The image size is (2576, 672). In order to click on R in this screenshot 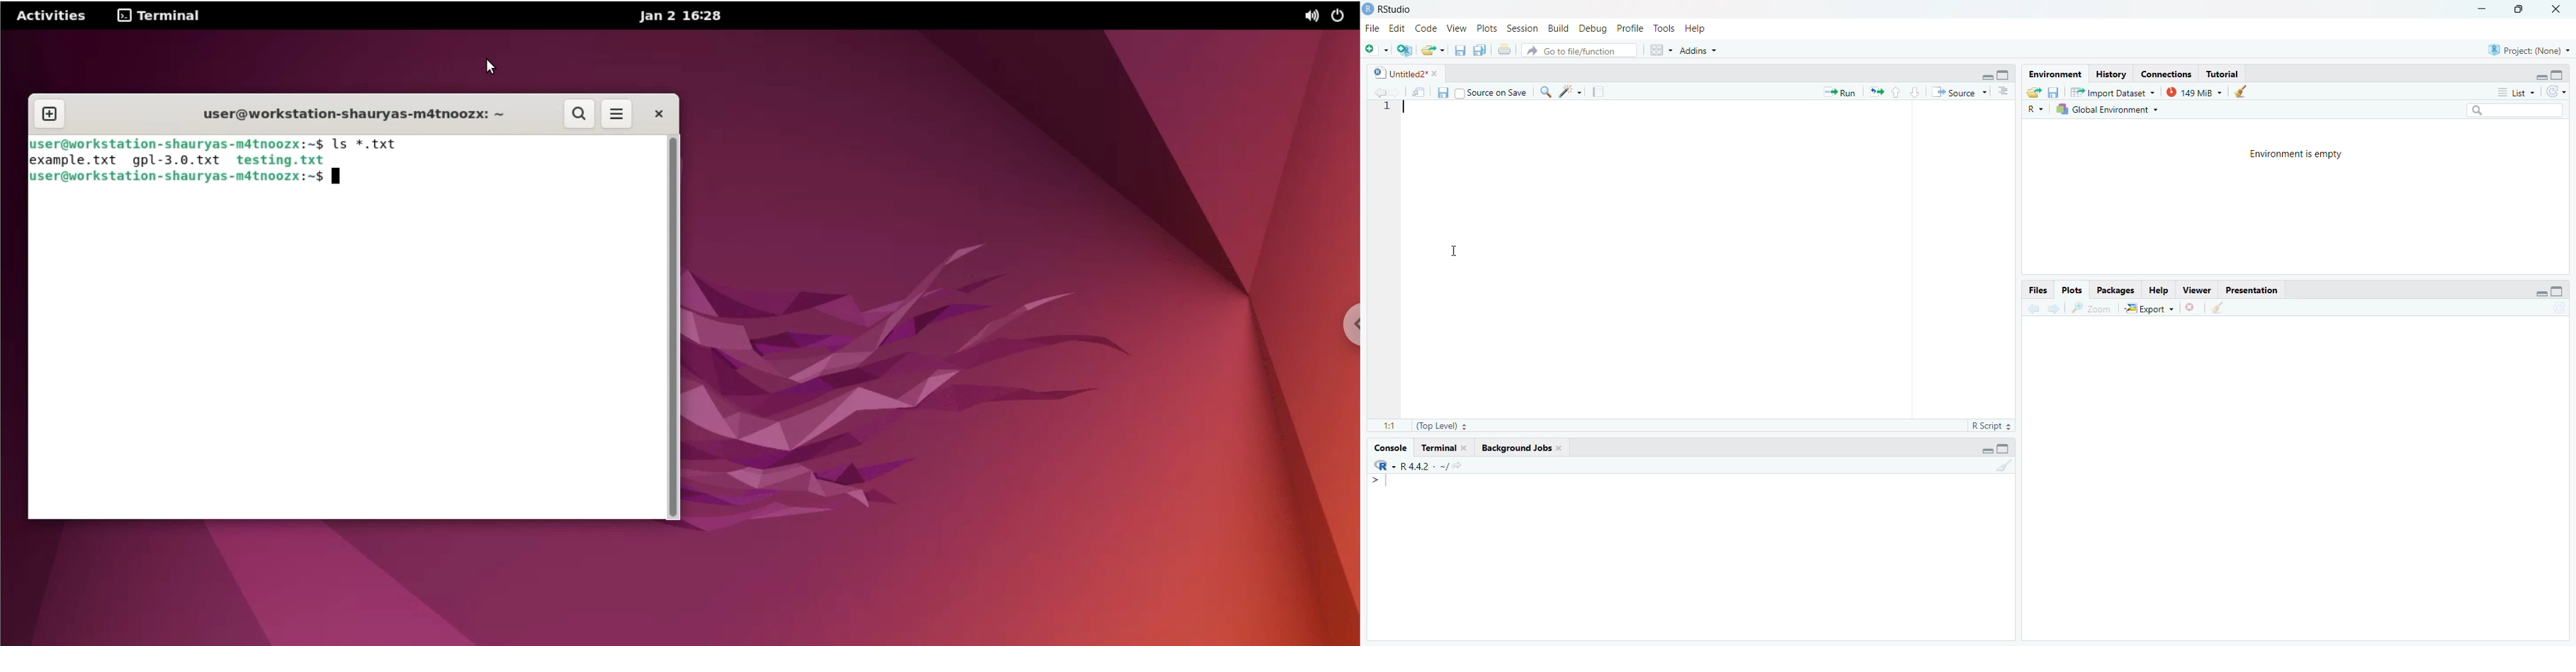, I will do `click(1382, 466)`.